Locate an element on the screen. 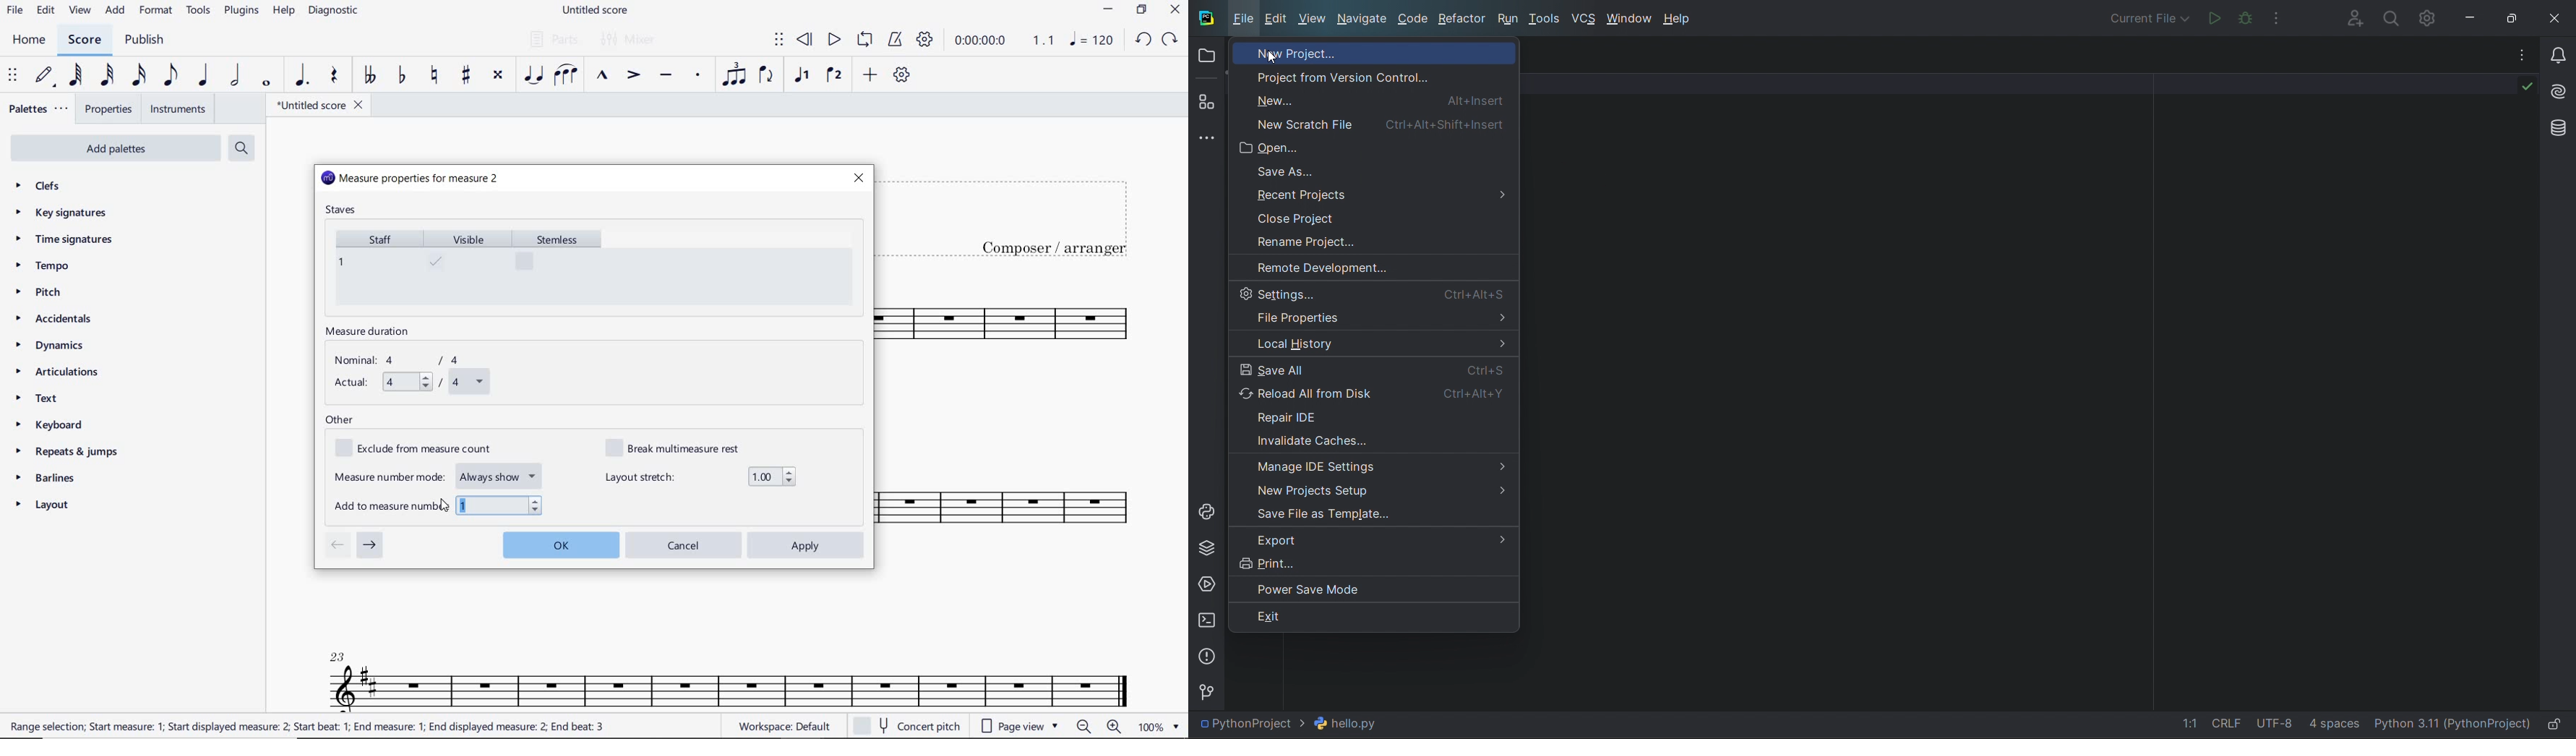  reload is located at coordinates (1374, 392).